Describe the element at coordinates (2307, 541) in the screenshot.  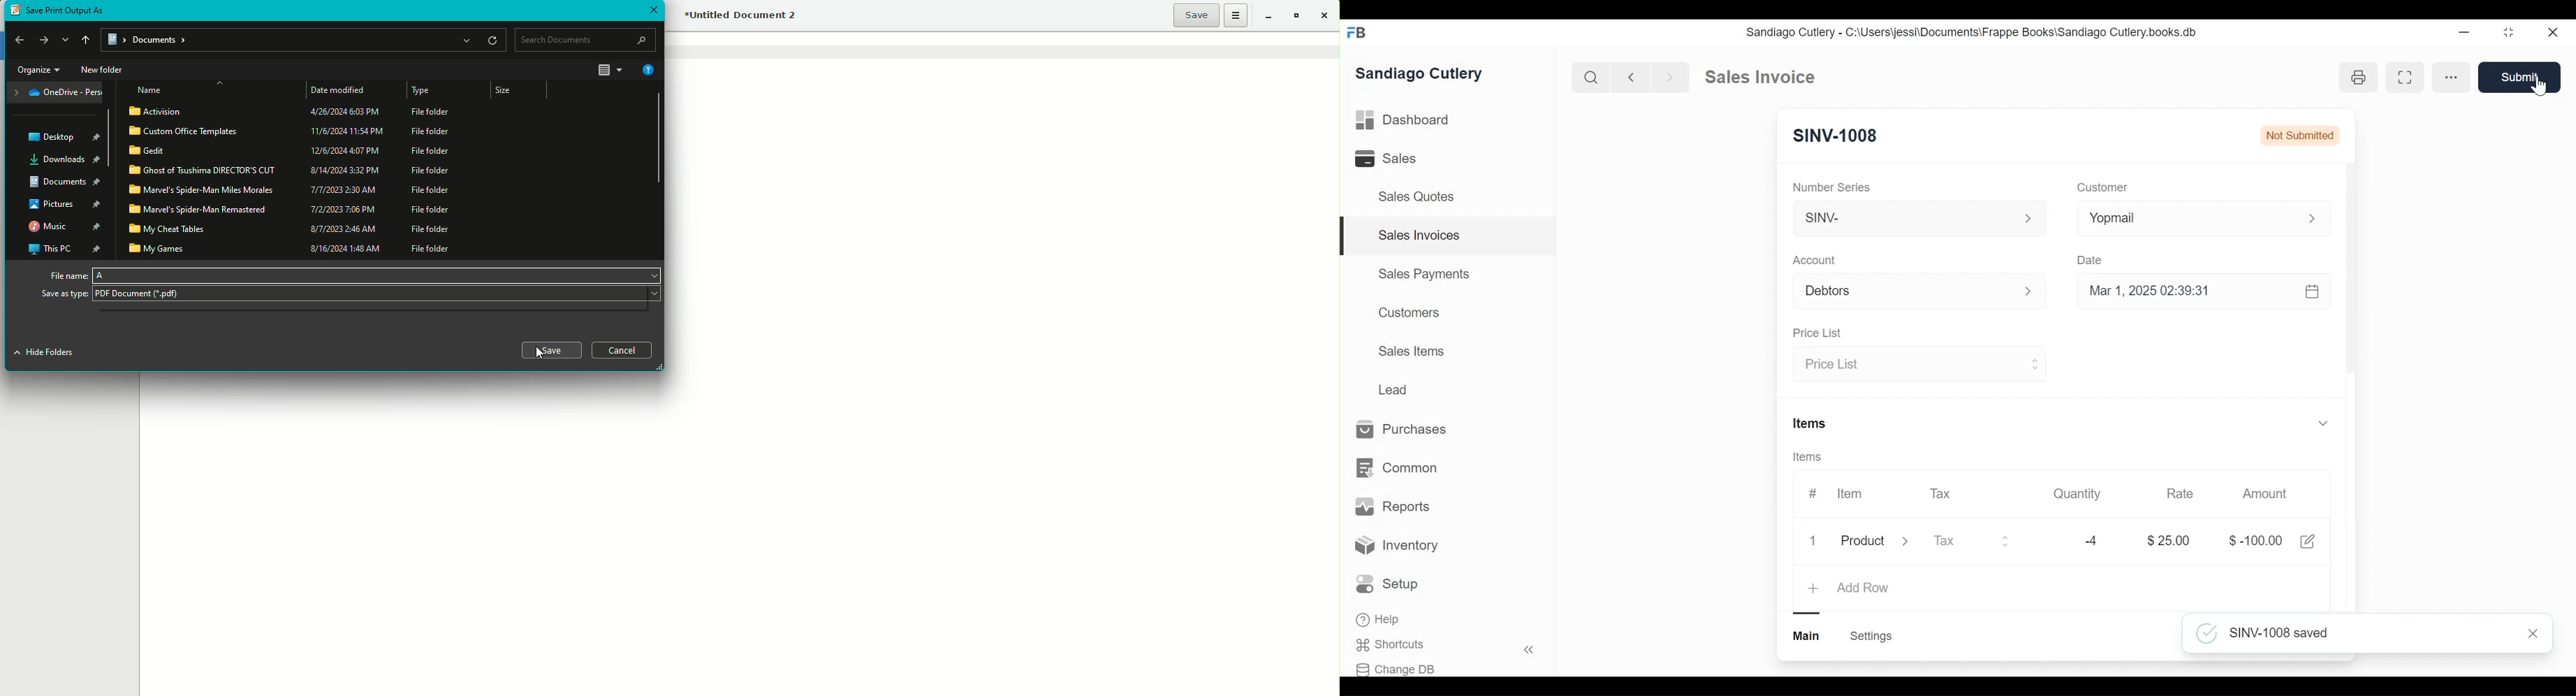
I see `Edit` at that location.